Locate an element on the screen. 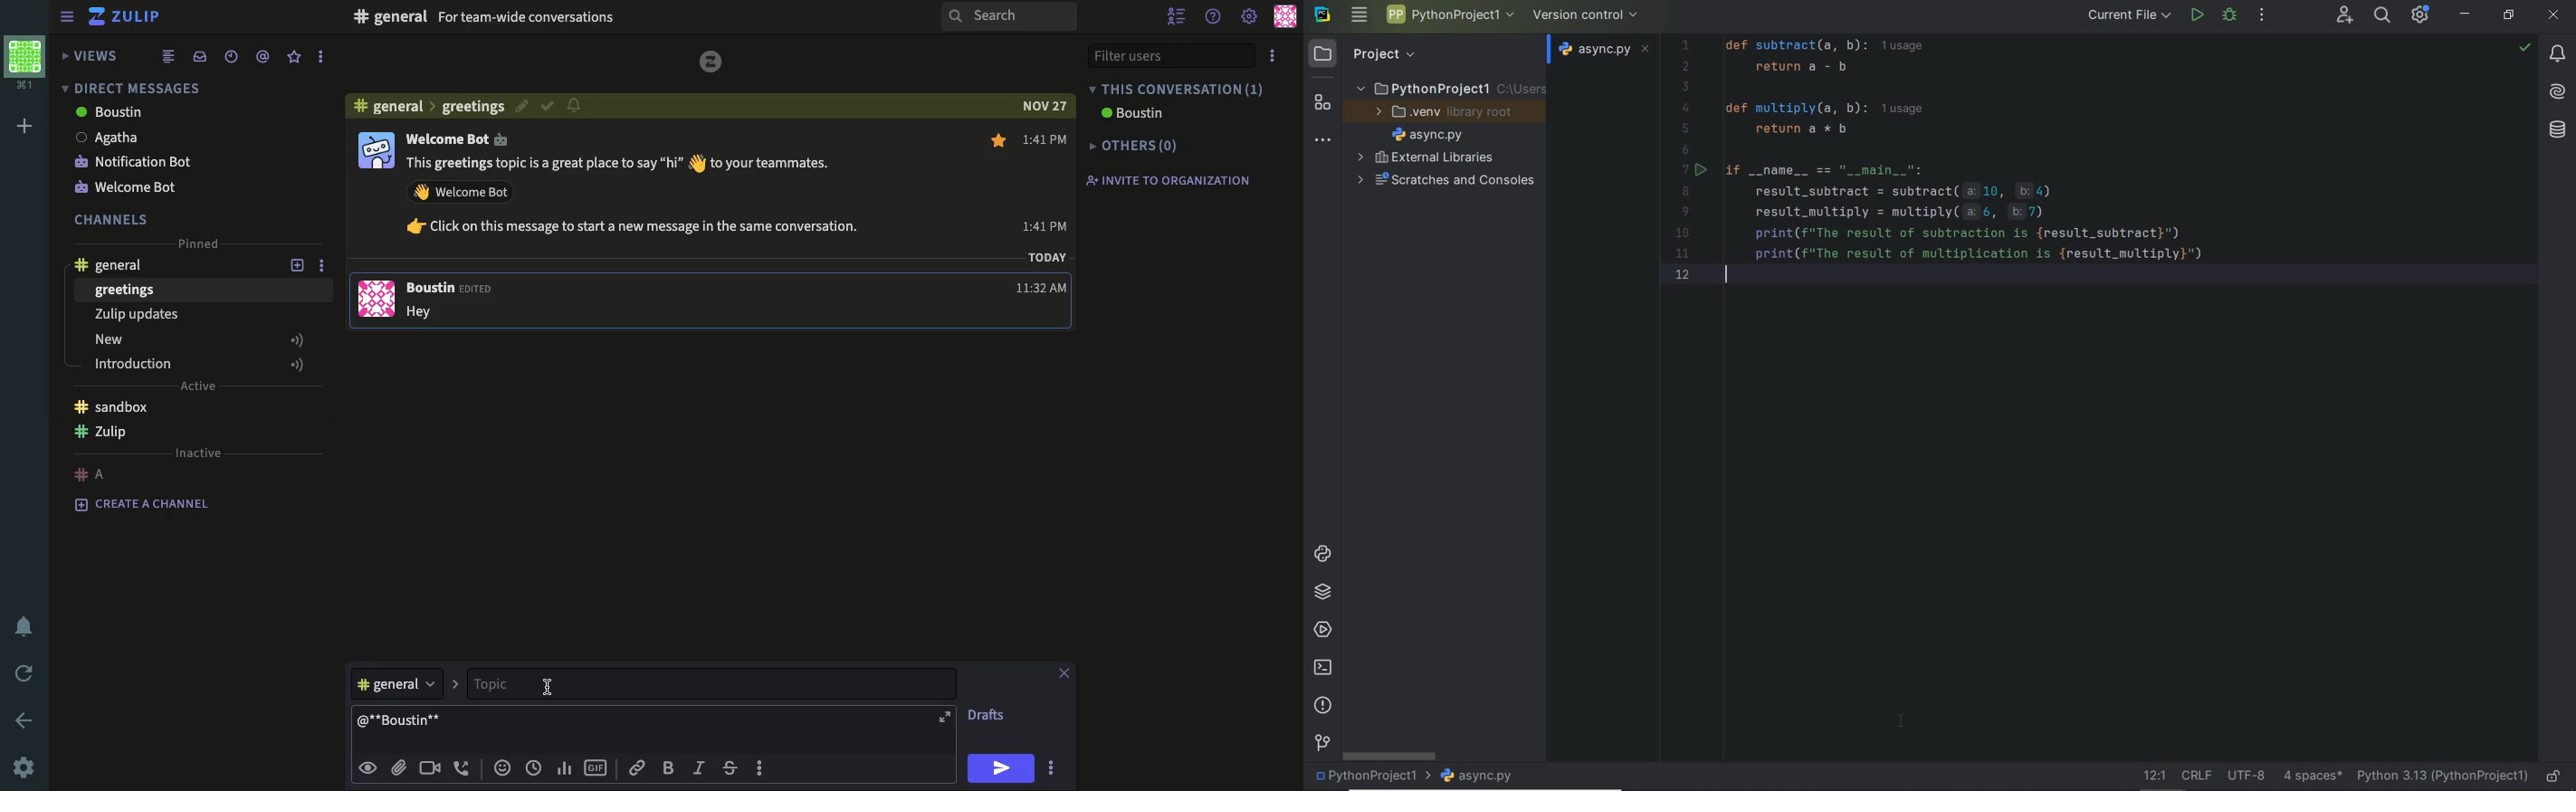  11:32 AM is located at coordinates (1044, 289).